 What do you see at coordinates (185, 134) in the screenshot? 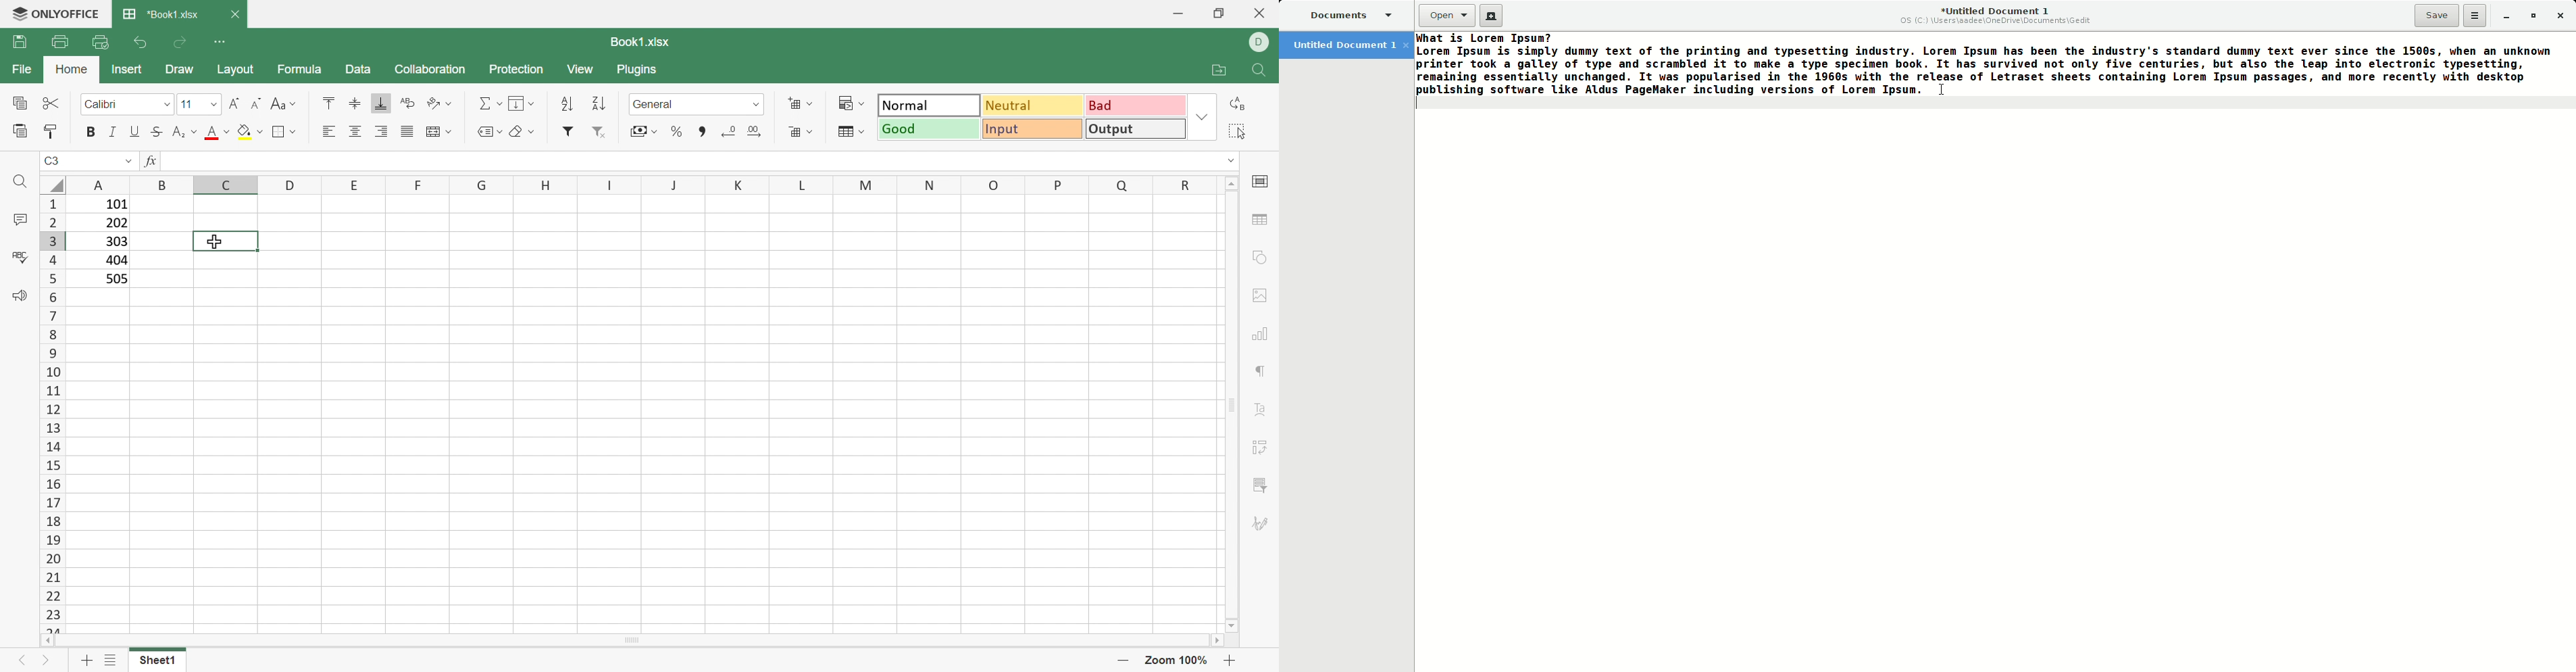
I see `Superscript / Subscript` at bounding box center [185, 134].